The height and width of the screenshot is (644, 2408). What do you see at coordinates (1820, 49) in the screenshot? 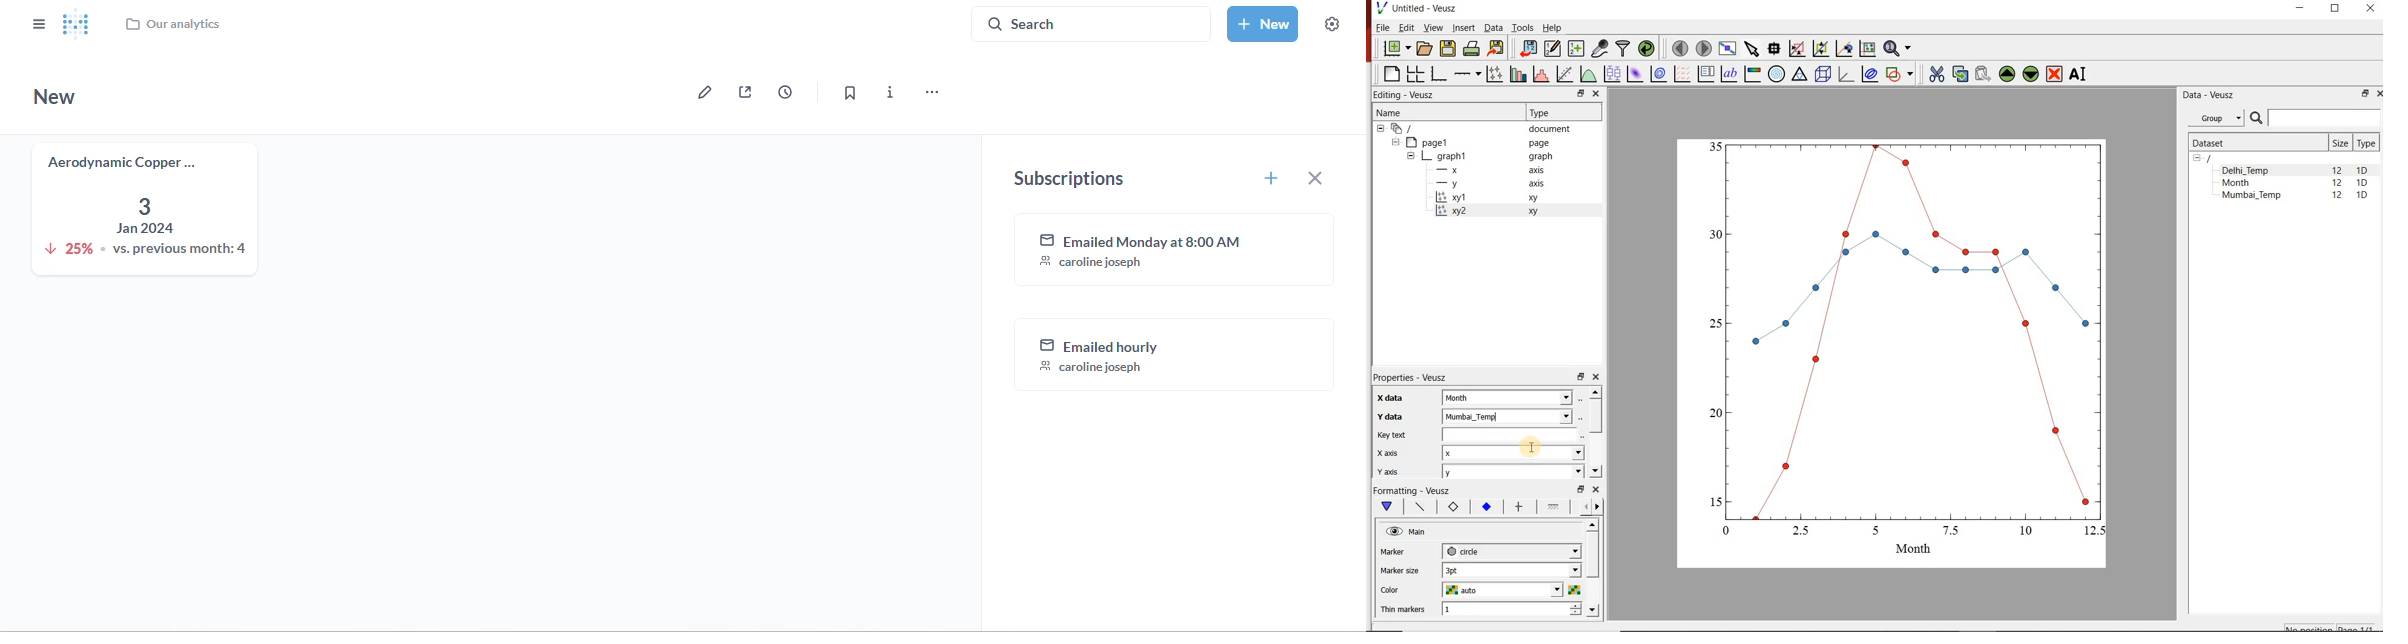
I see `click to zoom out of graph axes` at bounding box center [1820, 49].